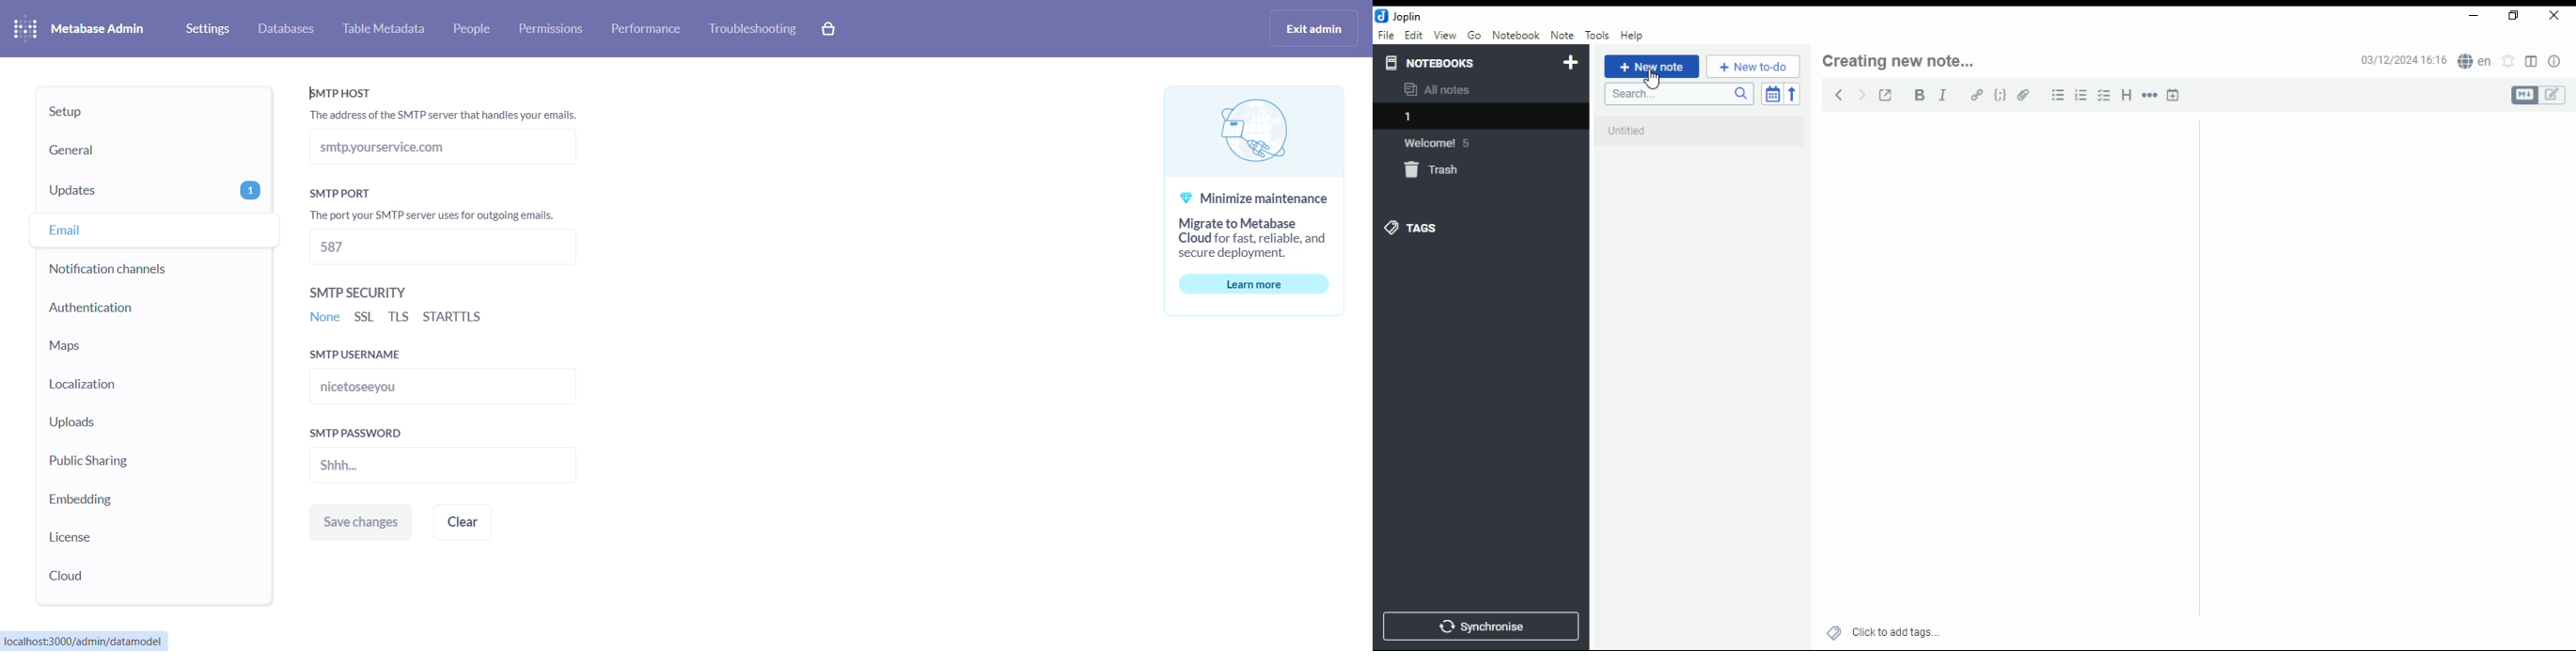 The image size is (2576, 672). I want to click on none, so click(323, 320).